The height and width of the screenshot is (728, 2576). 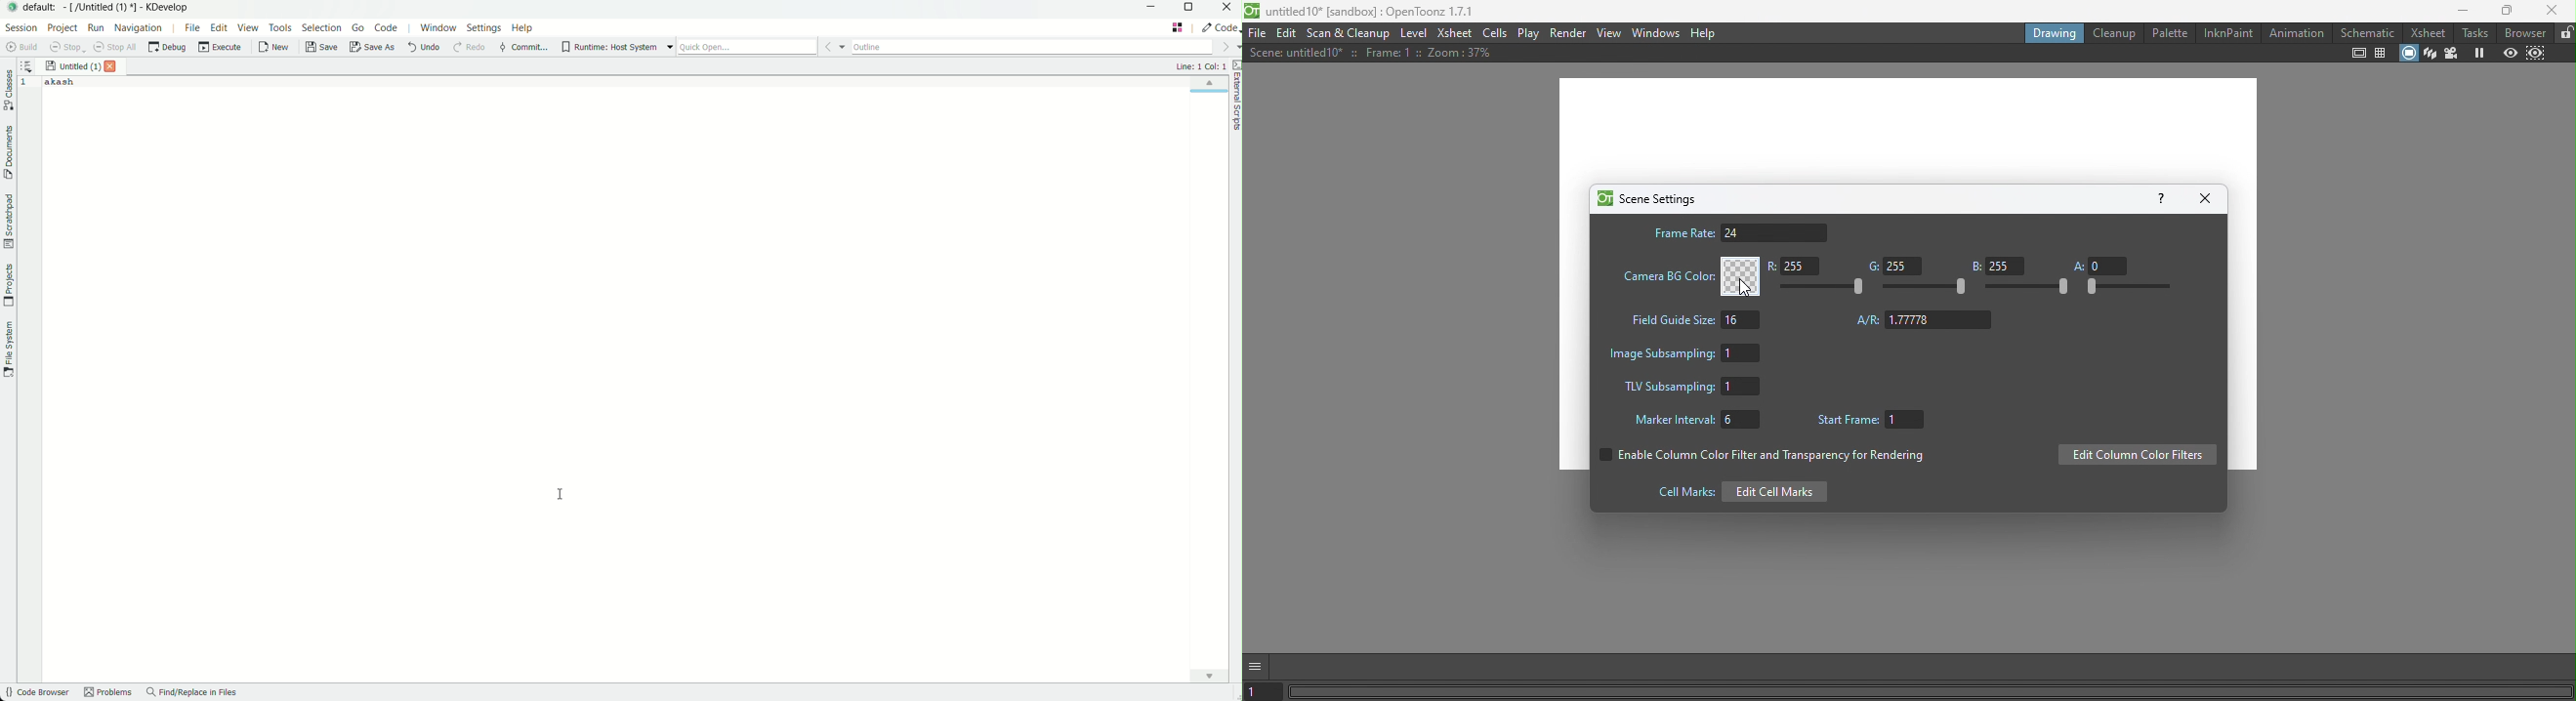 I want to click on Freeze, so click(x=2479, y=54).